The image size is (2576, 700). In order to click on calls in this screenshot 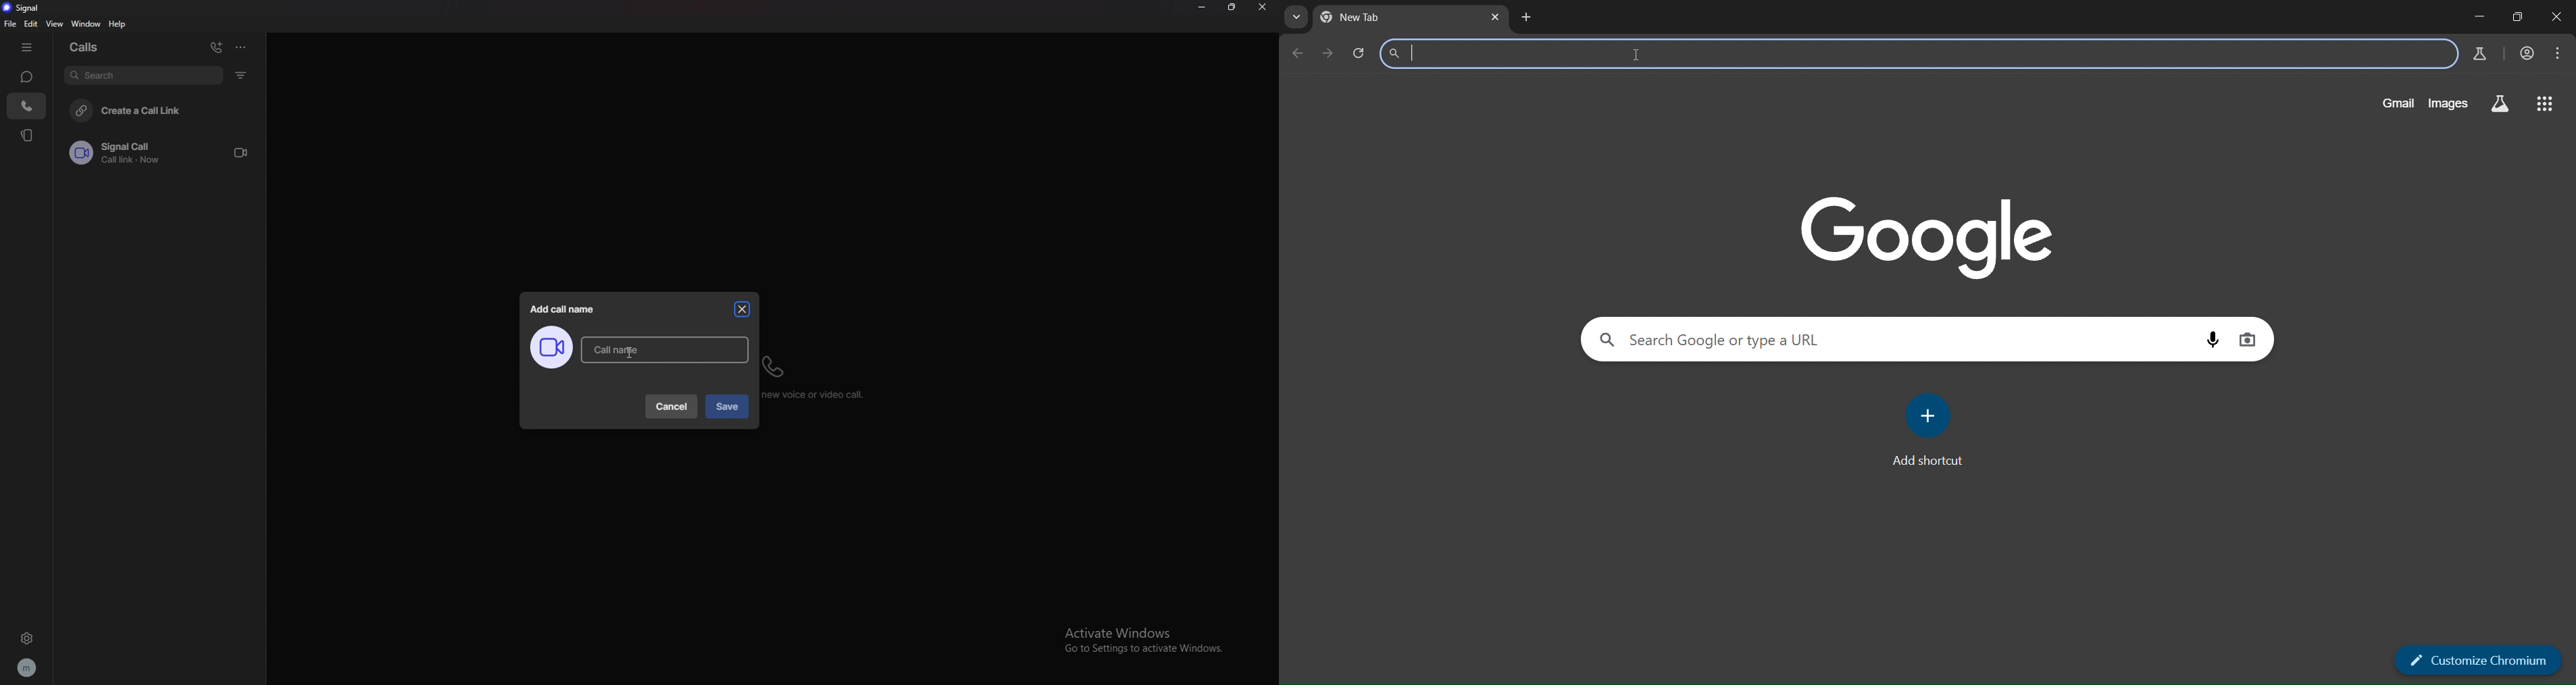, I will do `click(27, 106)`.